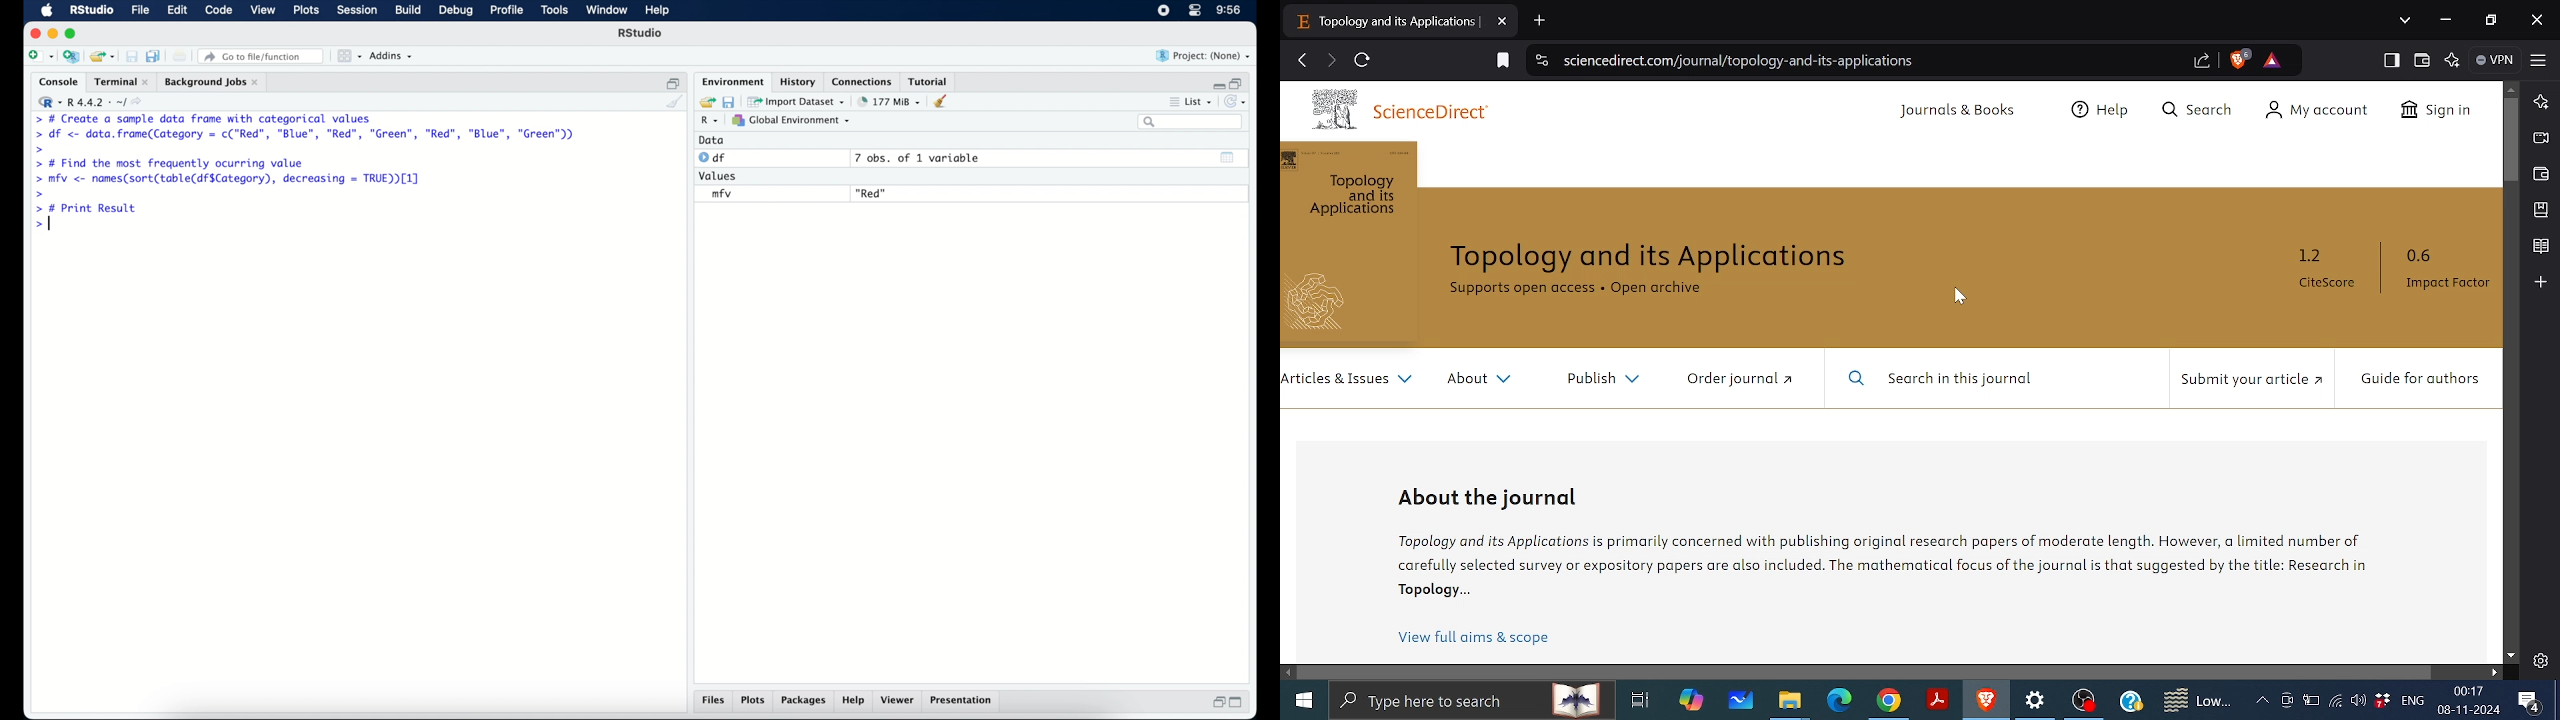 This screenshot has height=728, width=2576. I want to click on Customize and control brave, so click(2539, 60).